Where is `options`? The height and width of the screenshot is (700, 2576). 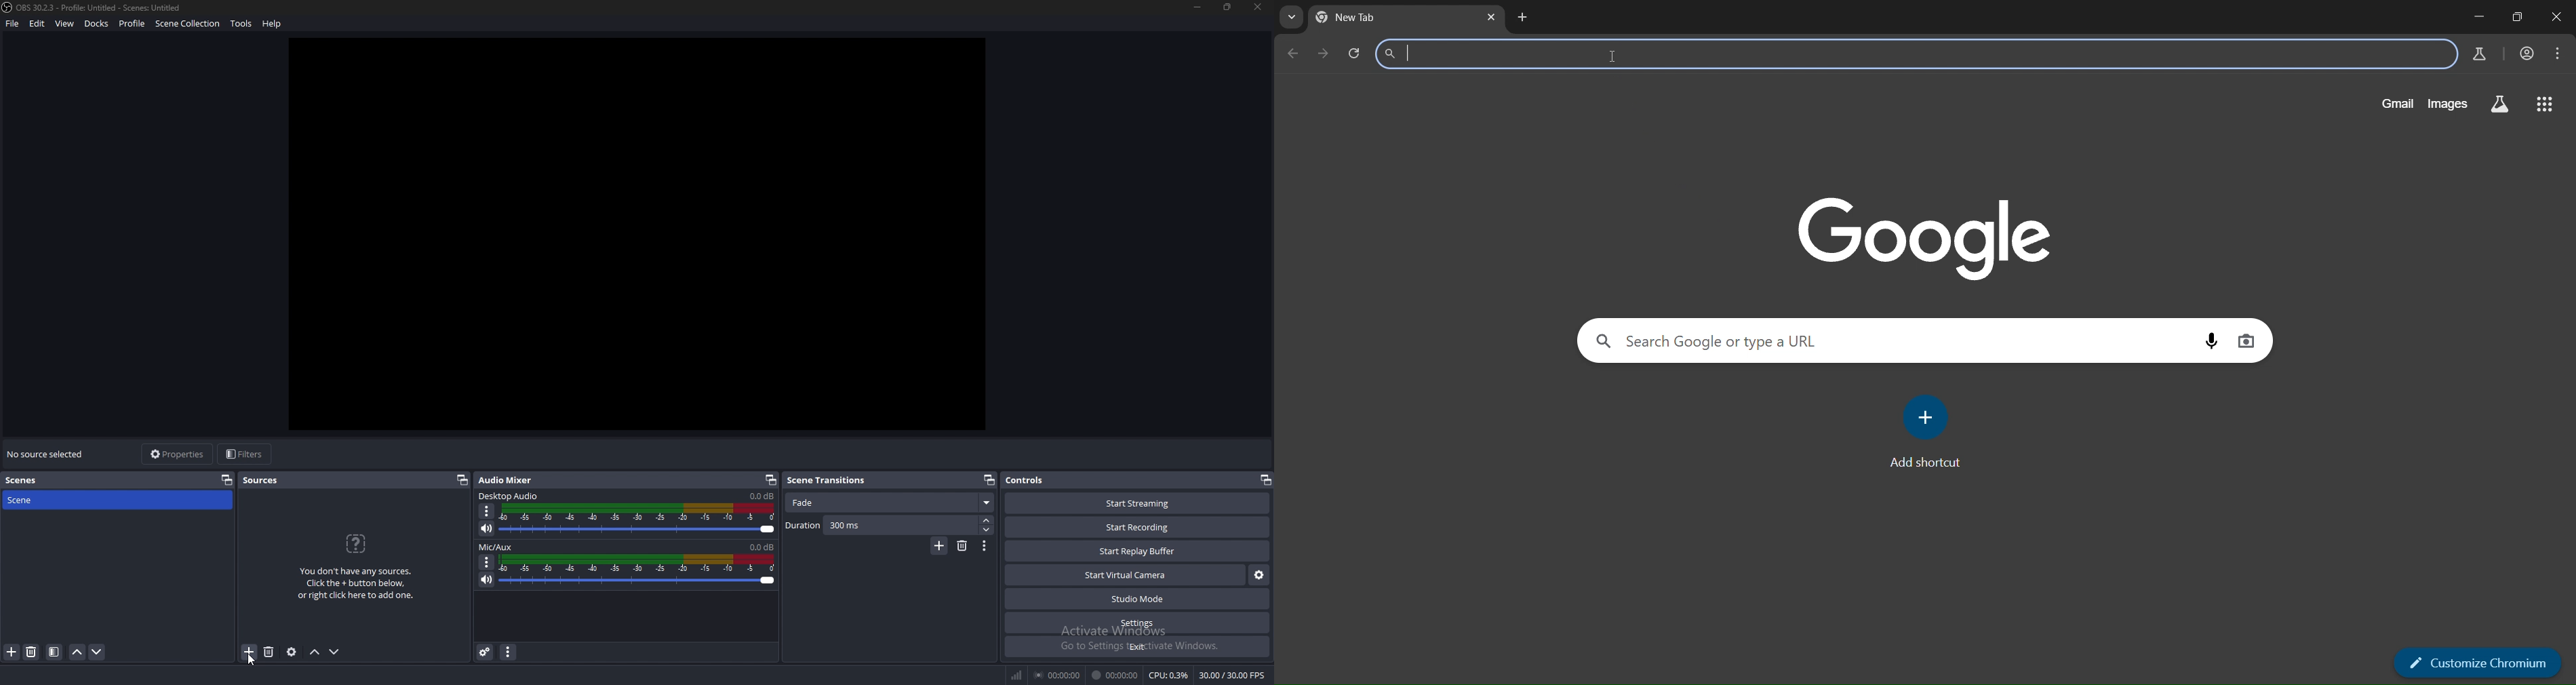
options is located at coordinates (487, 562).